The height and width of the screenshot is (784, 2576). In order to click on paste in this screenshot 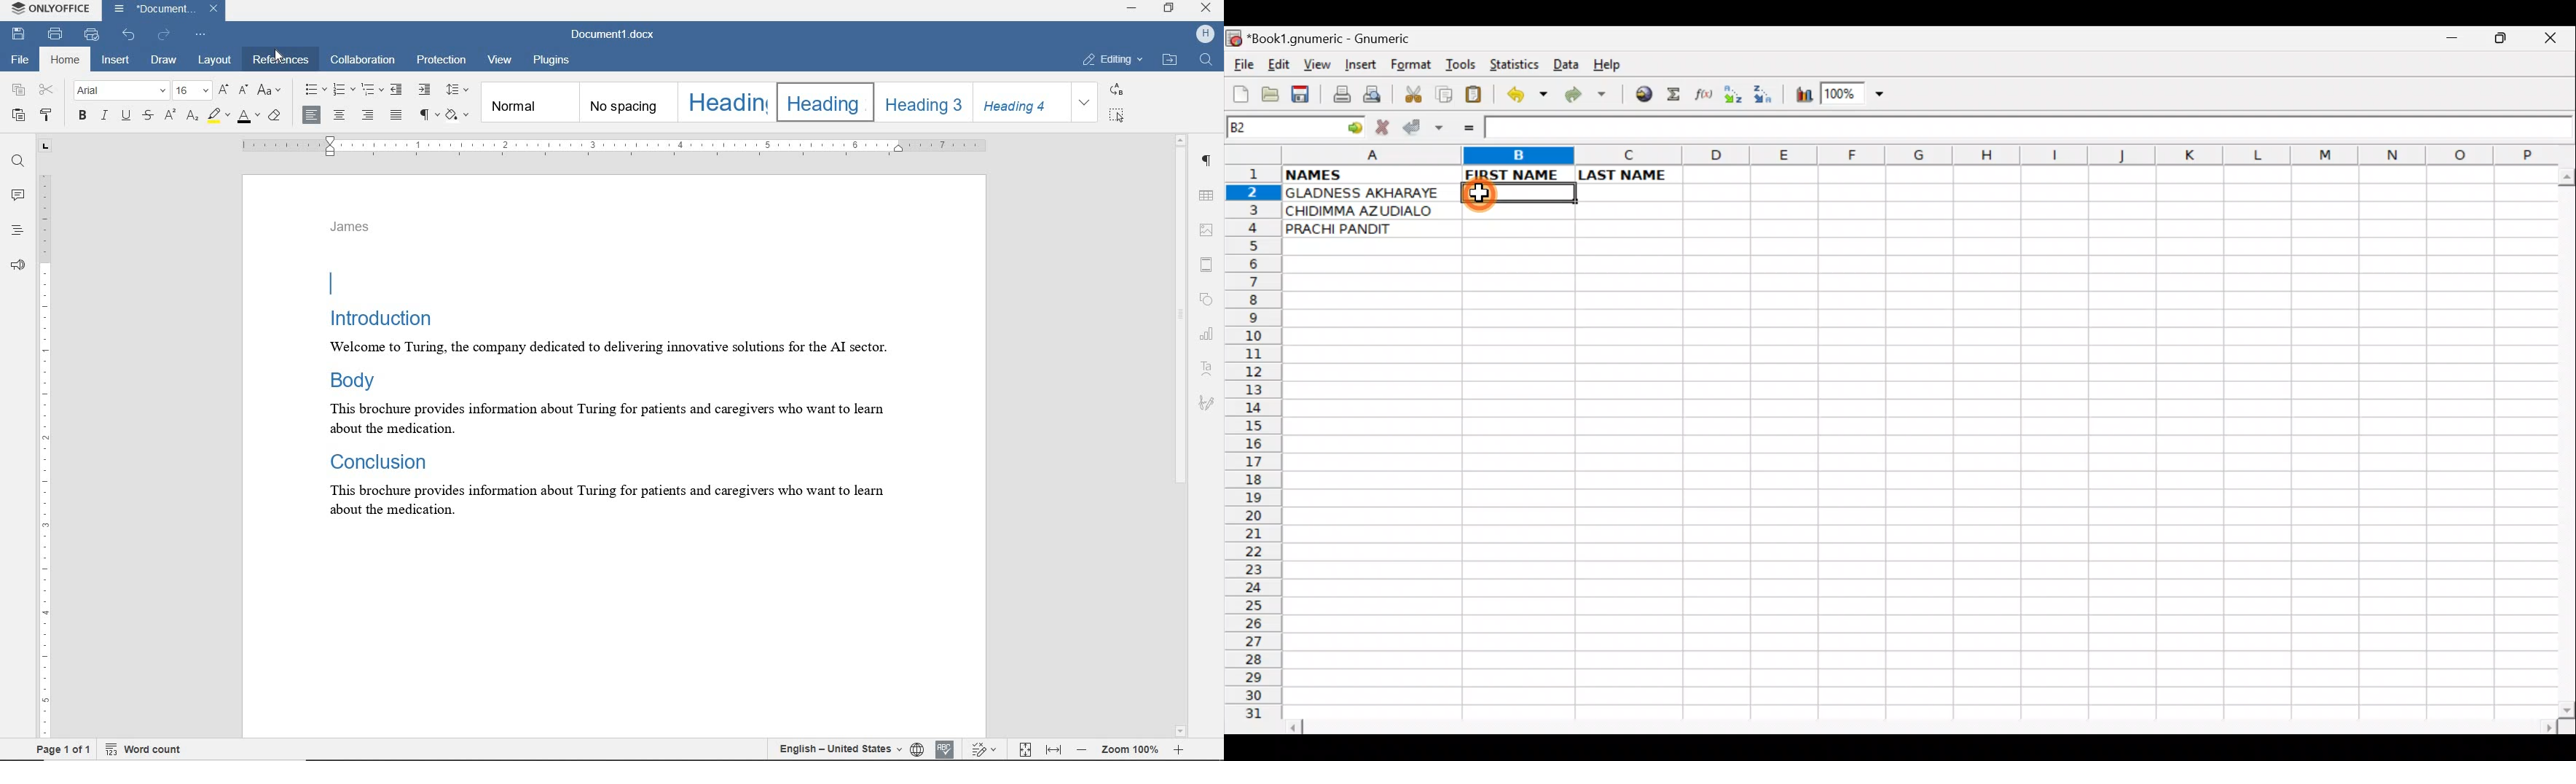, I will do `click(18, 116)`.